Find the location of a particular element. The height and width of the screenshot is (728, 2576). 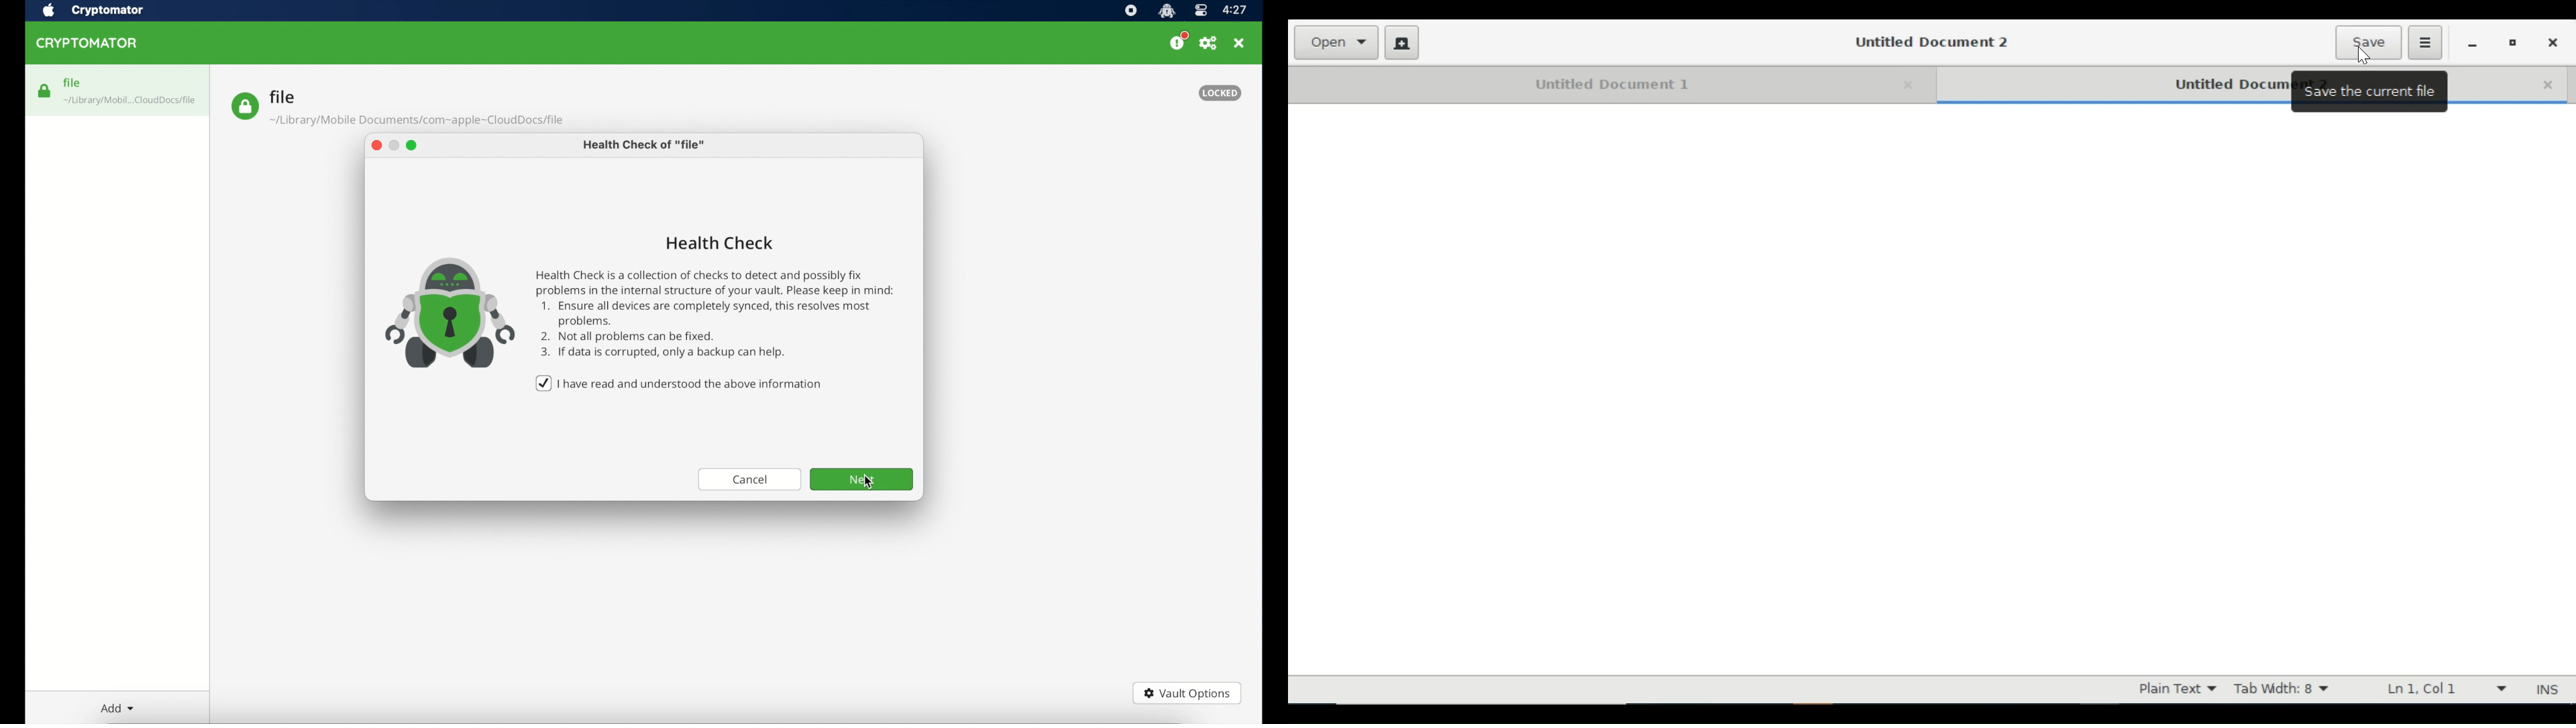

cryptomator is located at coordinates (108, 10).